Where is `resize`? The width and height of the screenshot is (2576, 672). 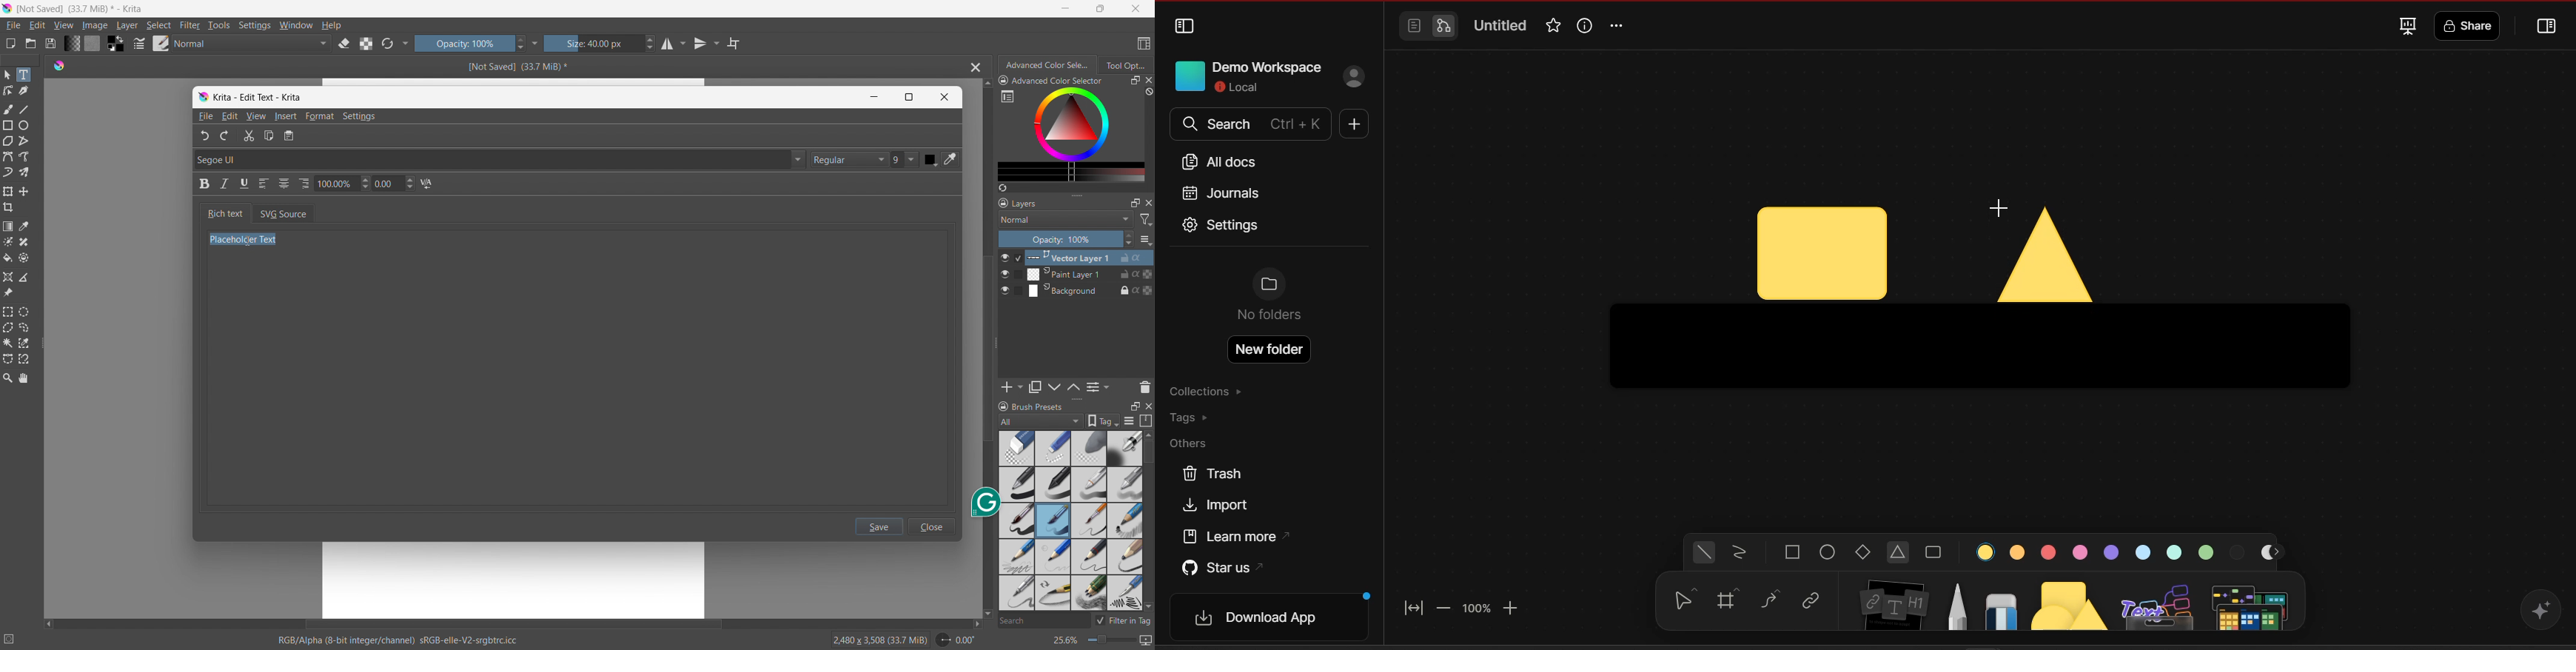
resize is located at coordinates (997, 344).